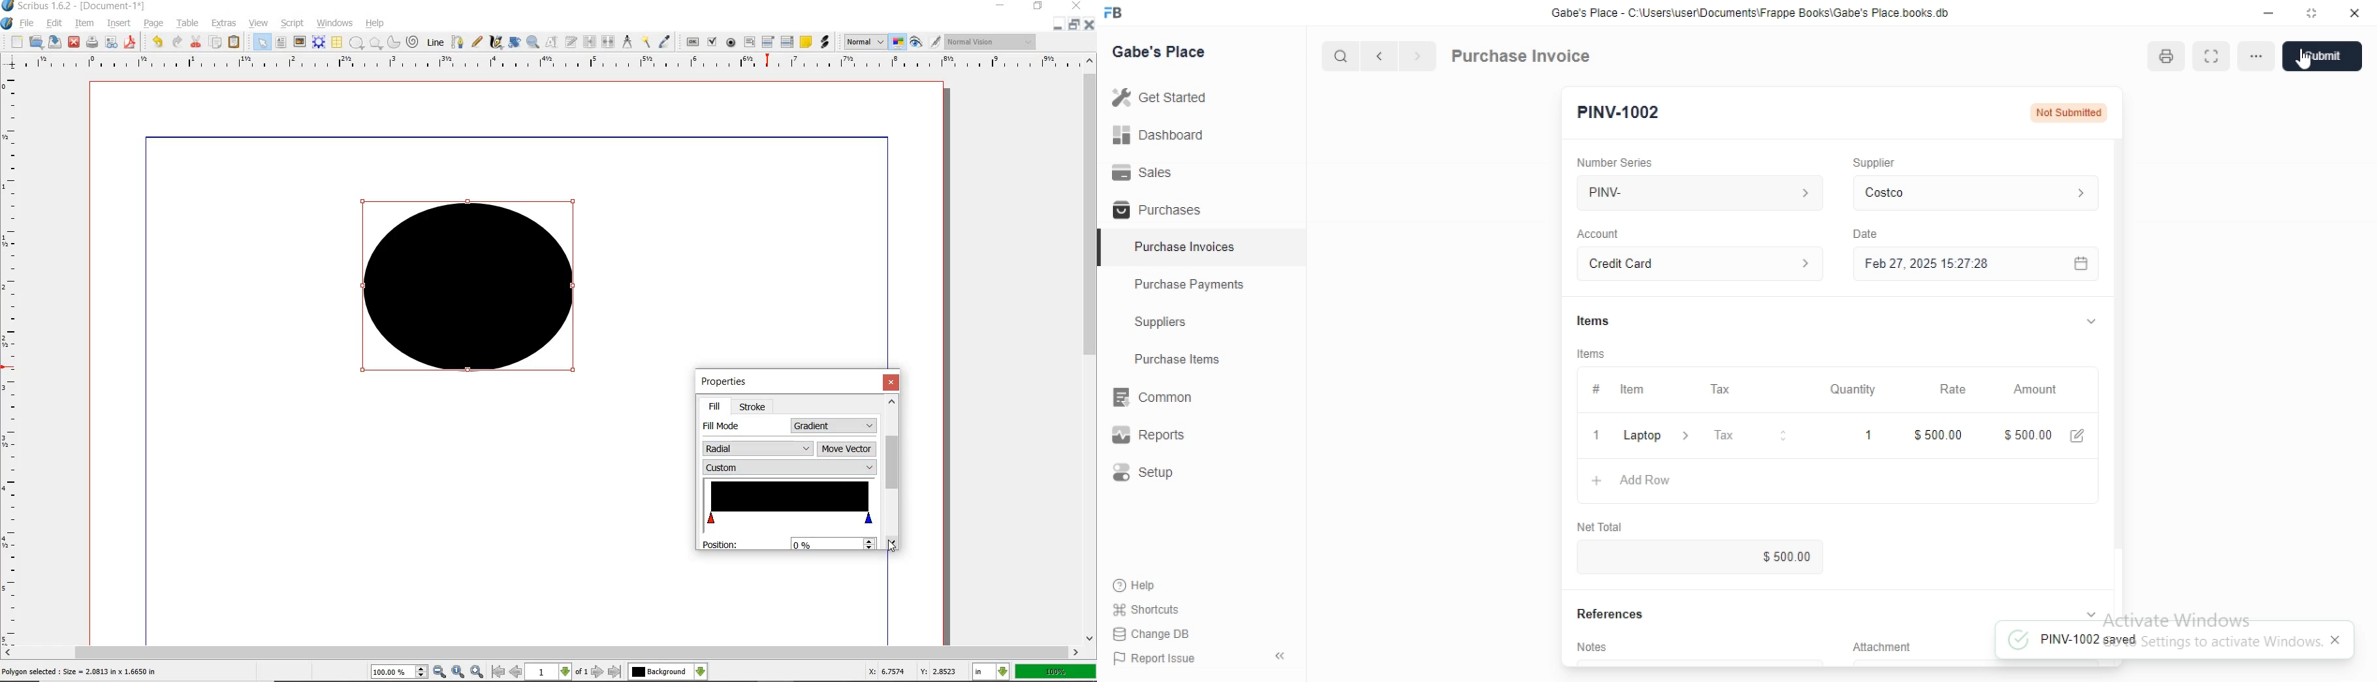  What do you see at coordinates (412, 42) in the screenshot?
I see `SPIRAL` at bounding box center [412, 42].